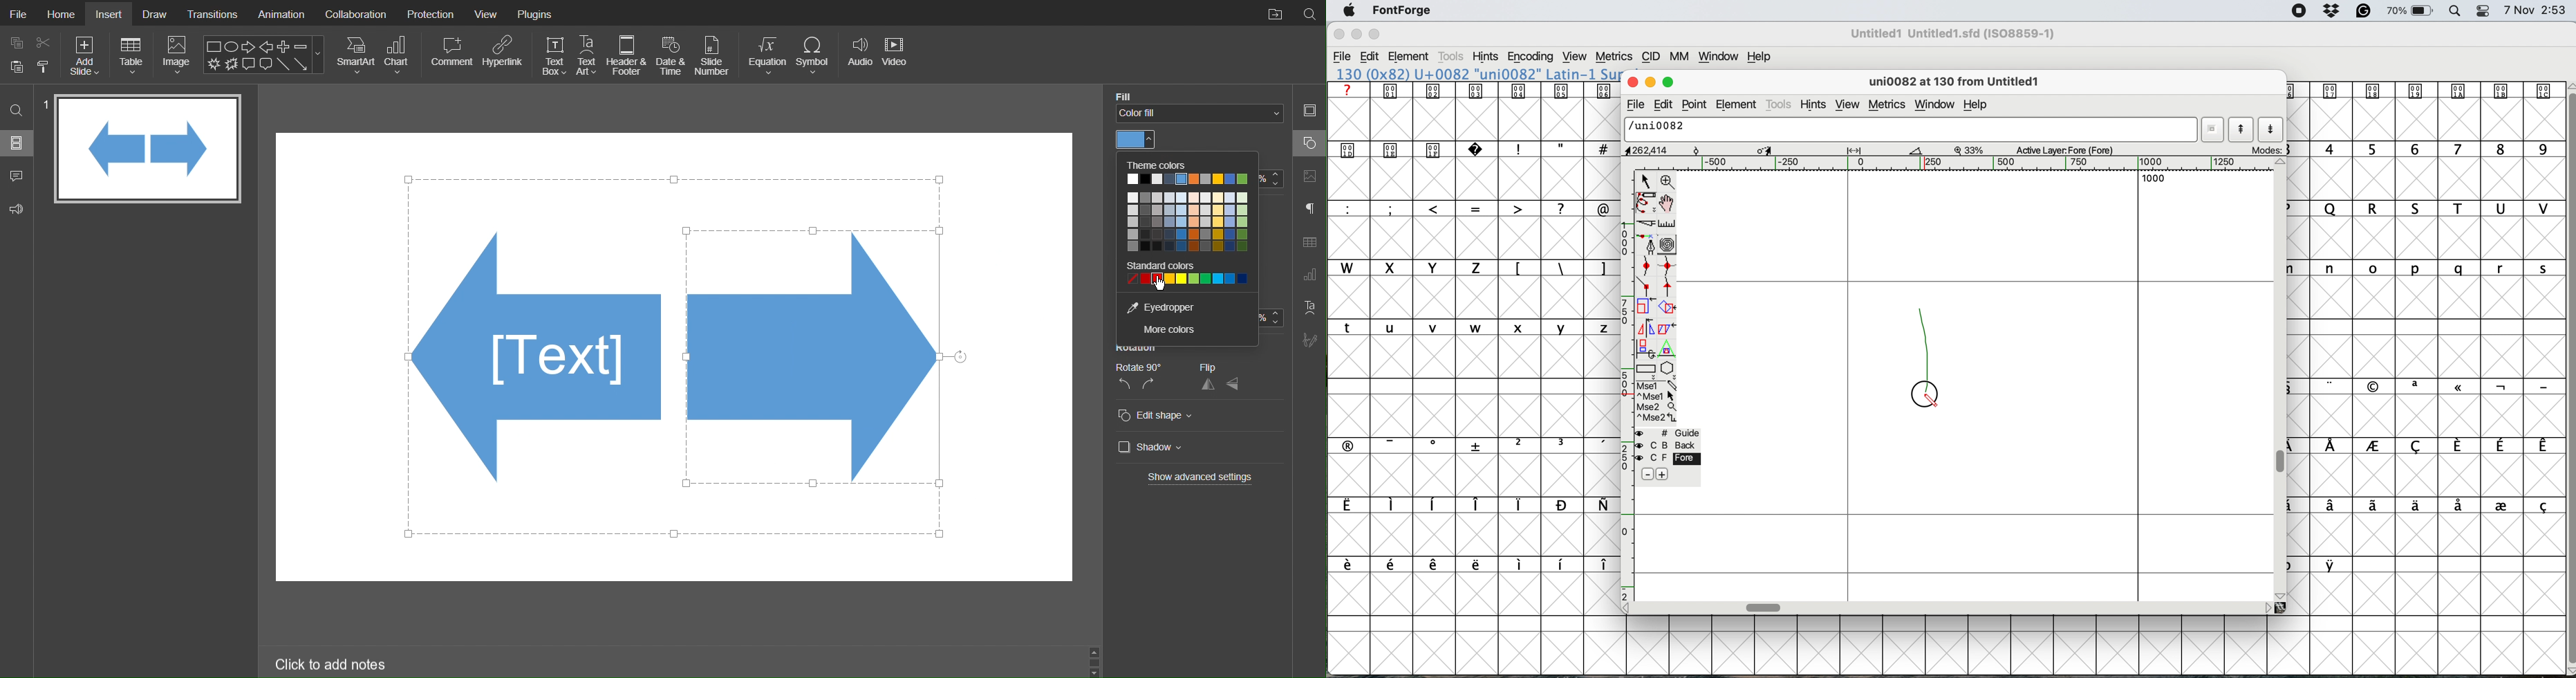 The height and width of the screenshot is (700, 2576). Describe the element at coordinates (2423, 150) in the screenshot. I see `digits` at that location.